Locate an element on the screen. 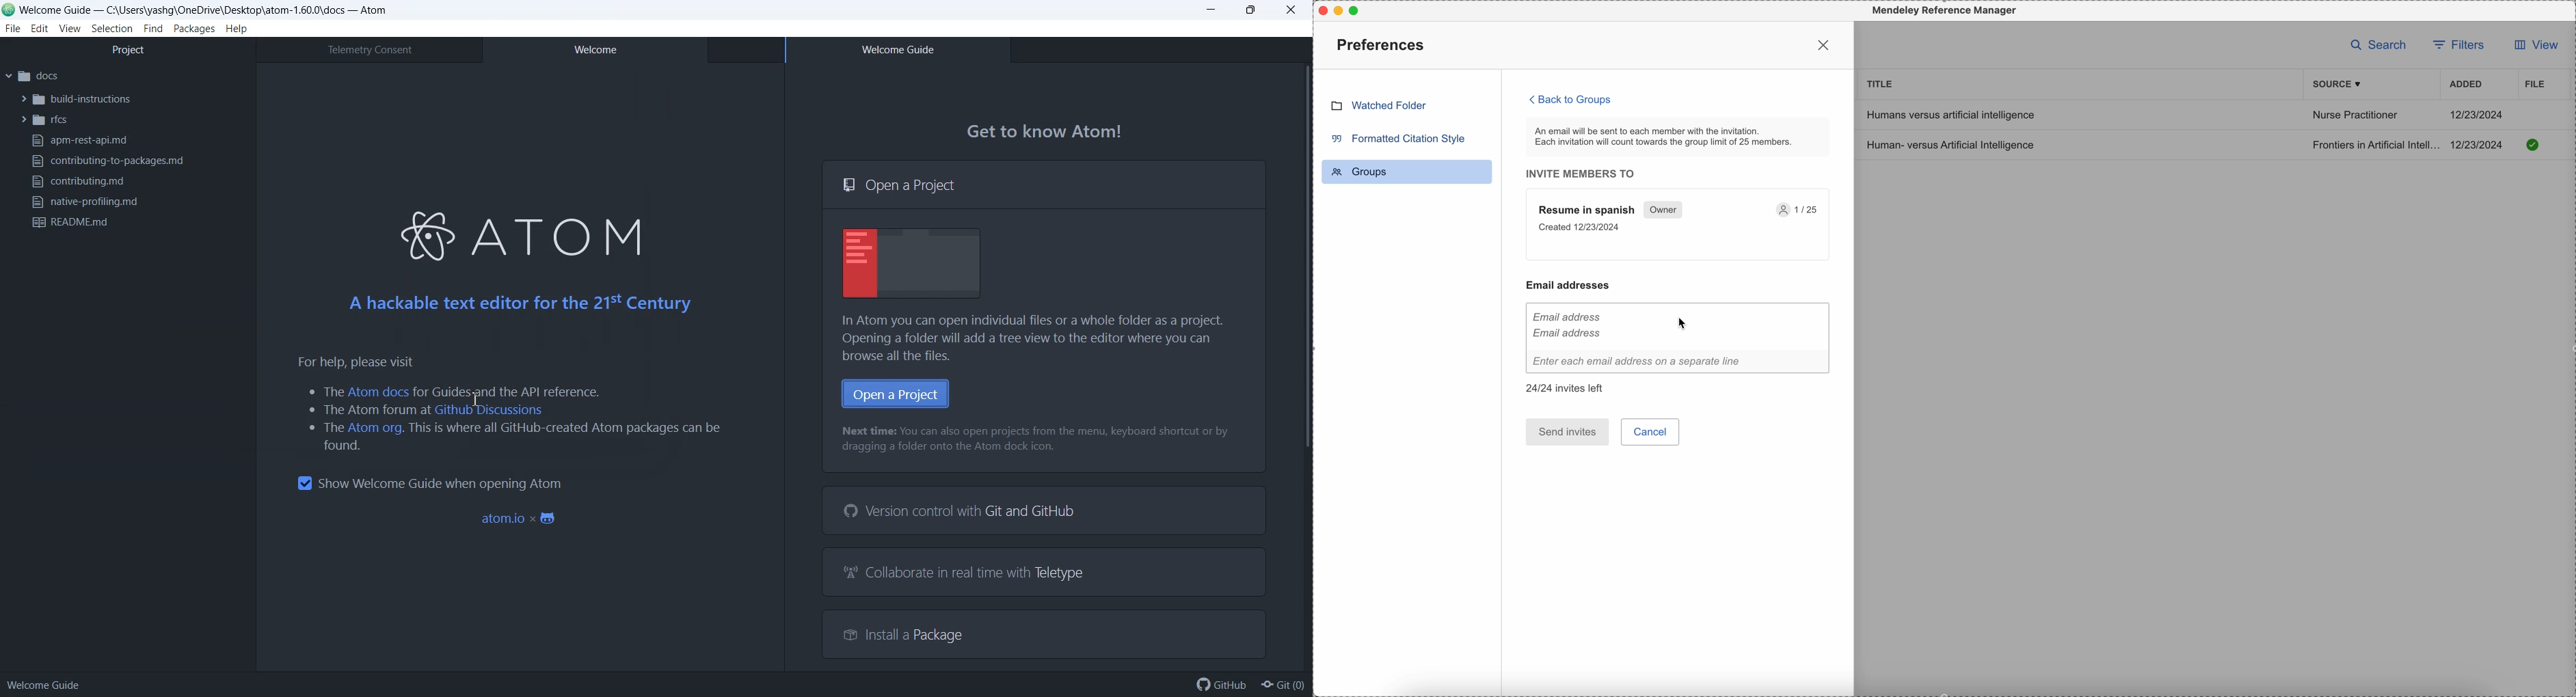 The height and width of the screenshot is (700, 2576). Find is located at coordinates (154, 29).